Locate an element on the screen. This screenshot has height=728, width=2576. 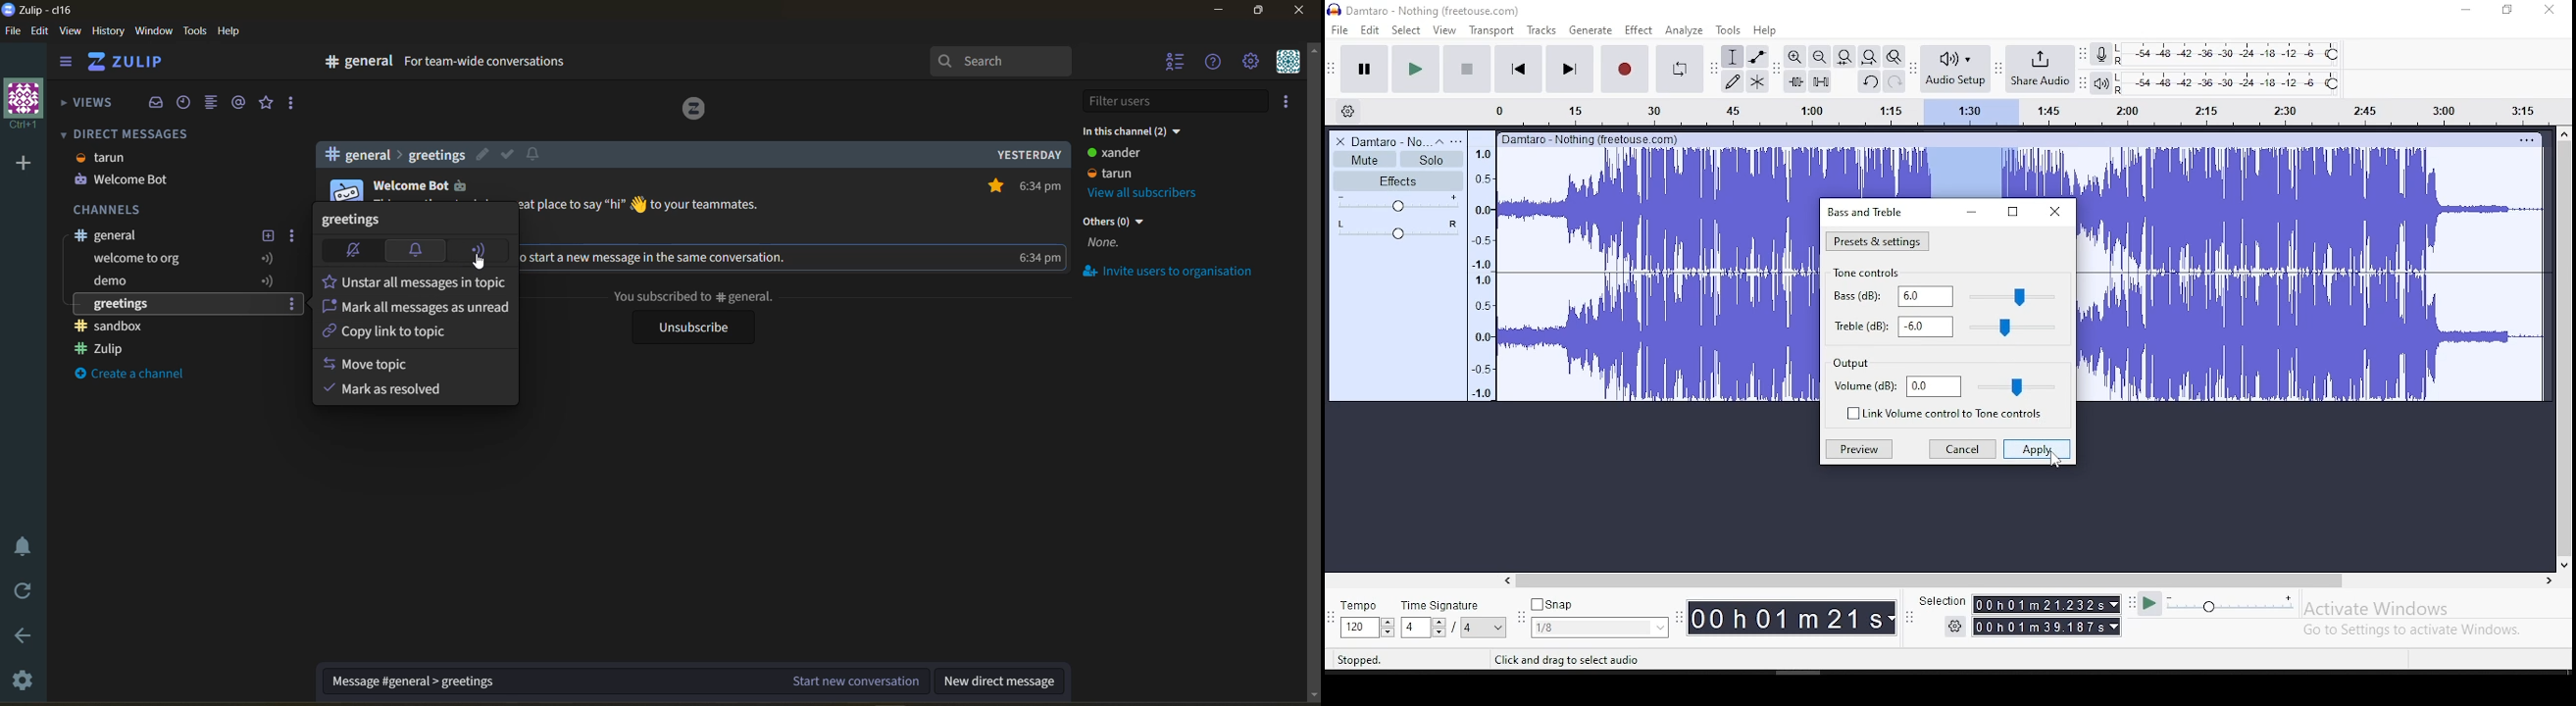
close is located at coordinates (1302, 12).